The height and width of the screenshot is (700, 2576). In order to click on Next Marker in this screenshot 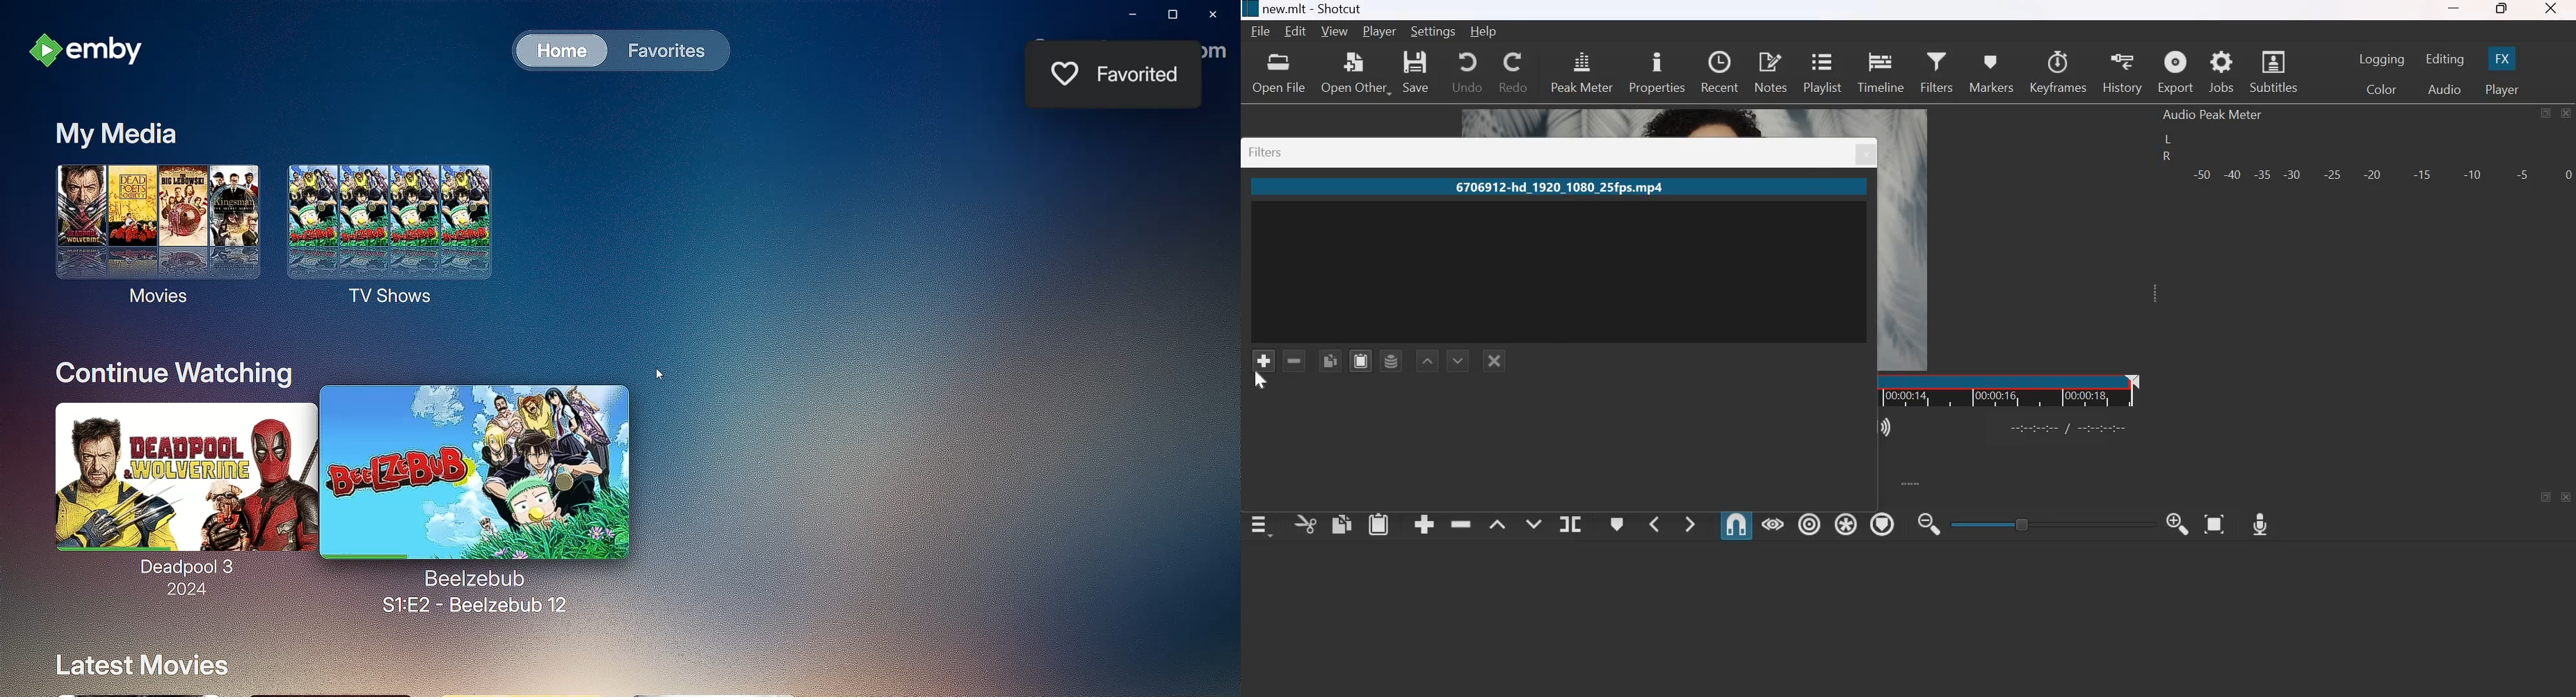, I will do `click(1690, 522)`.